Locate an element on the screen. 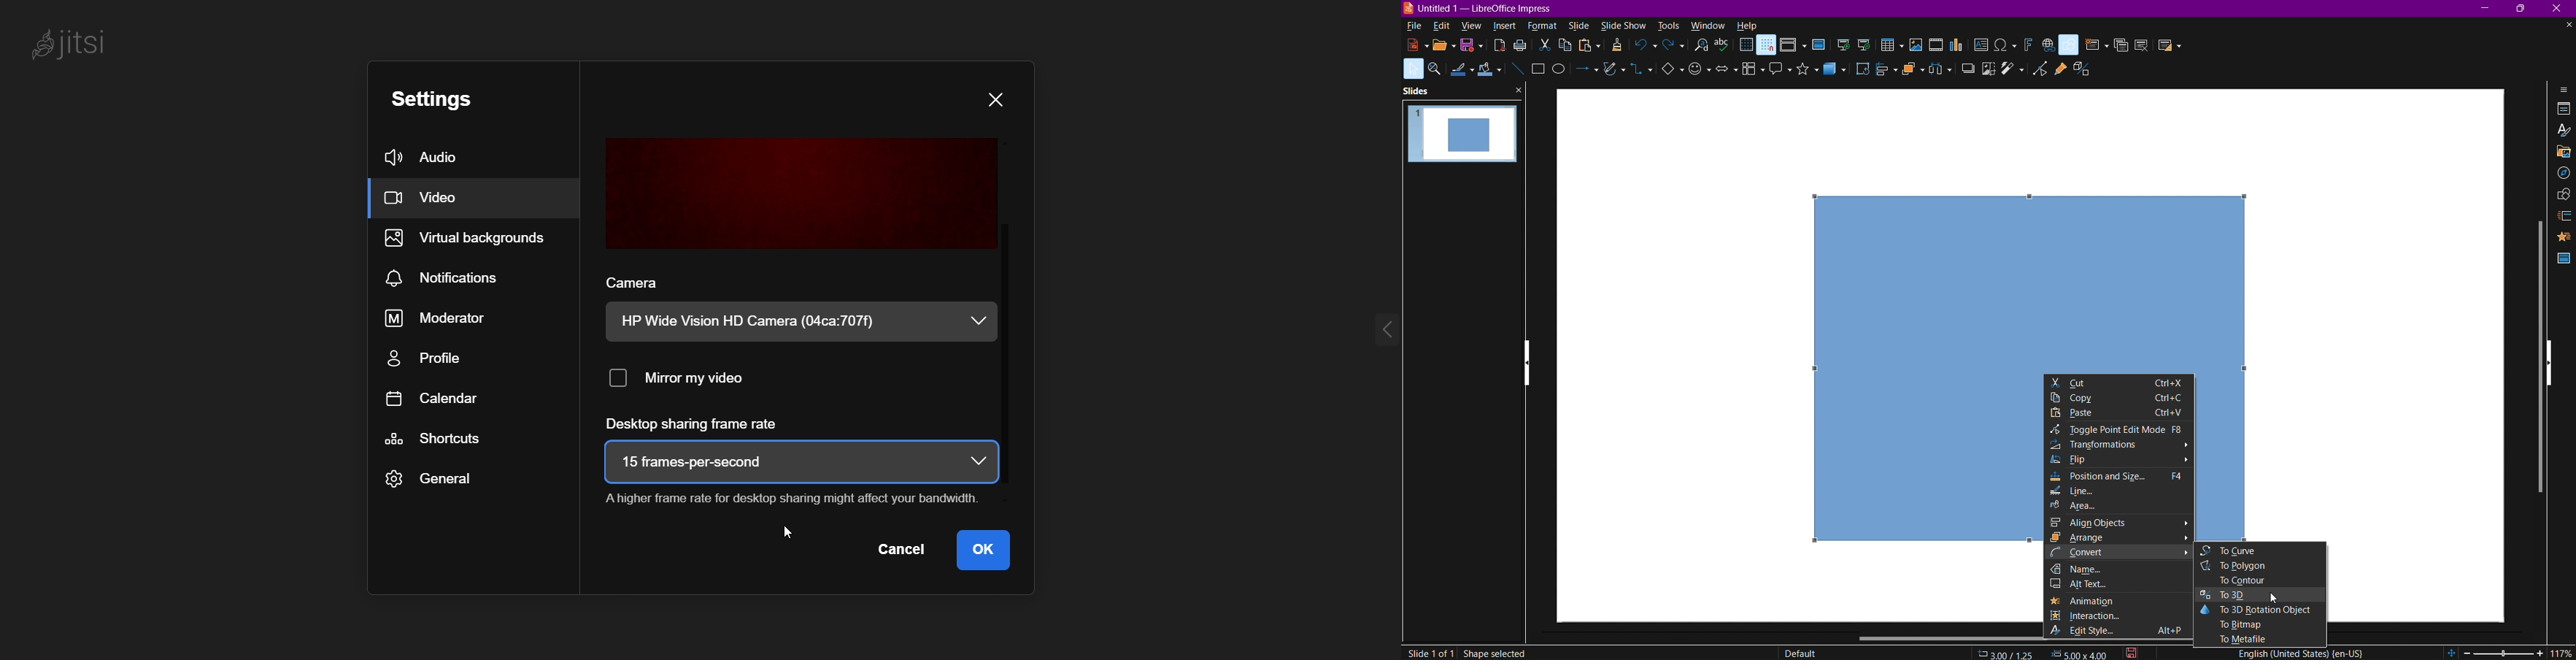 This screenshot has height=672, width=2576. Insert Fontwork Text is located at coordinates (2027, 45).